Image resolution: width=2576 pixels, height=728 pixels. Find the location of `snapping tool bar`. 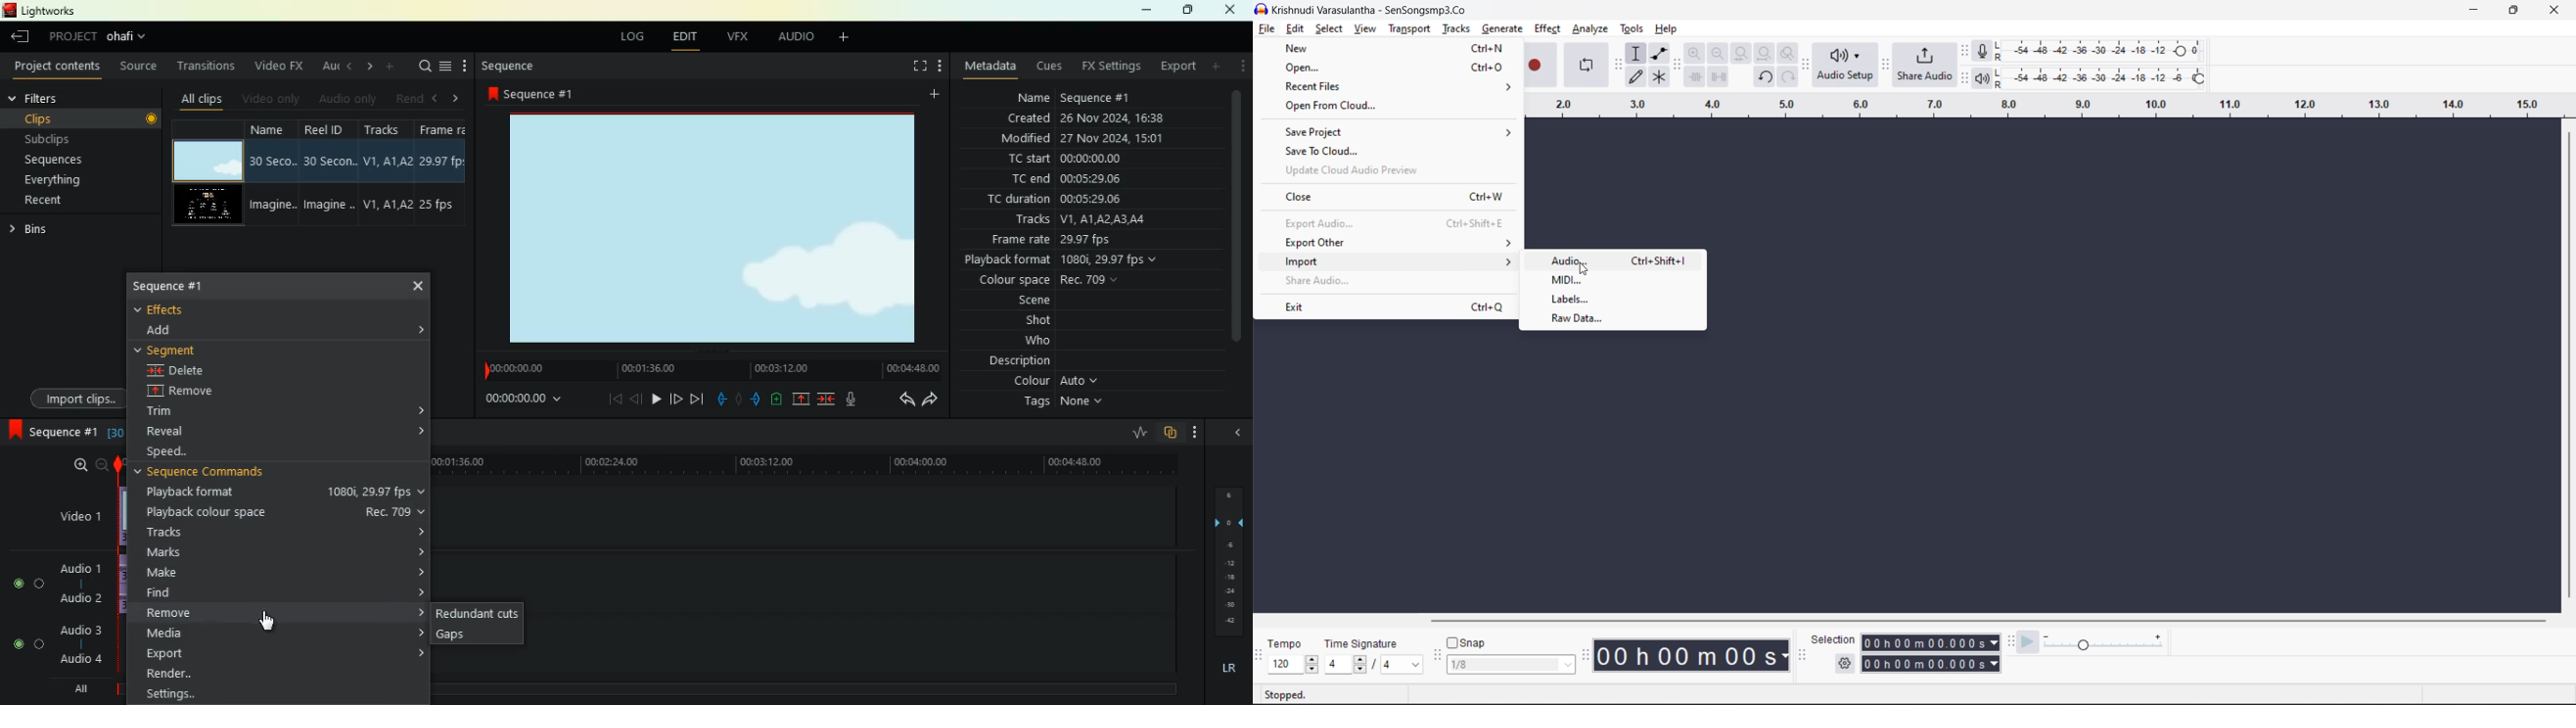

snapping tool bar is located at coordinates (1436, 657).